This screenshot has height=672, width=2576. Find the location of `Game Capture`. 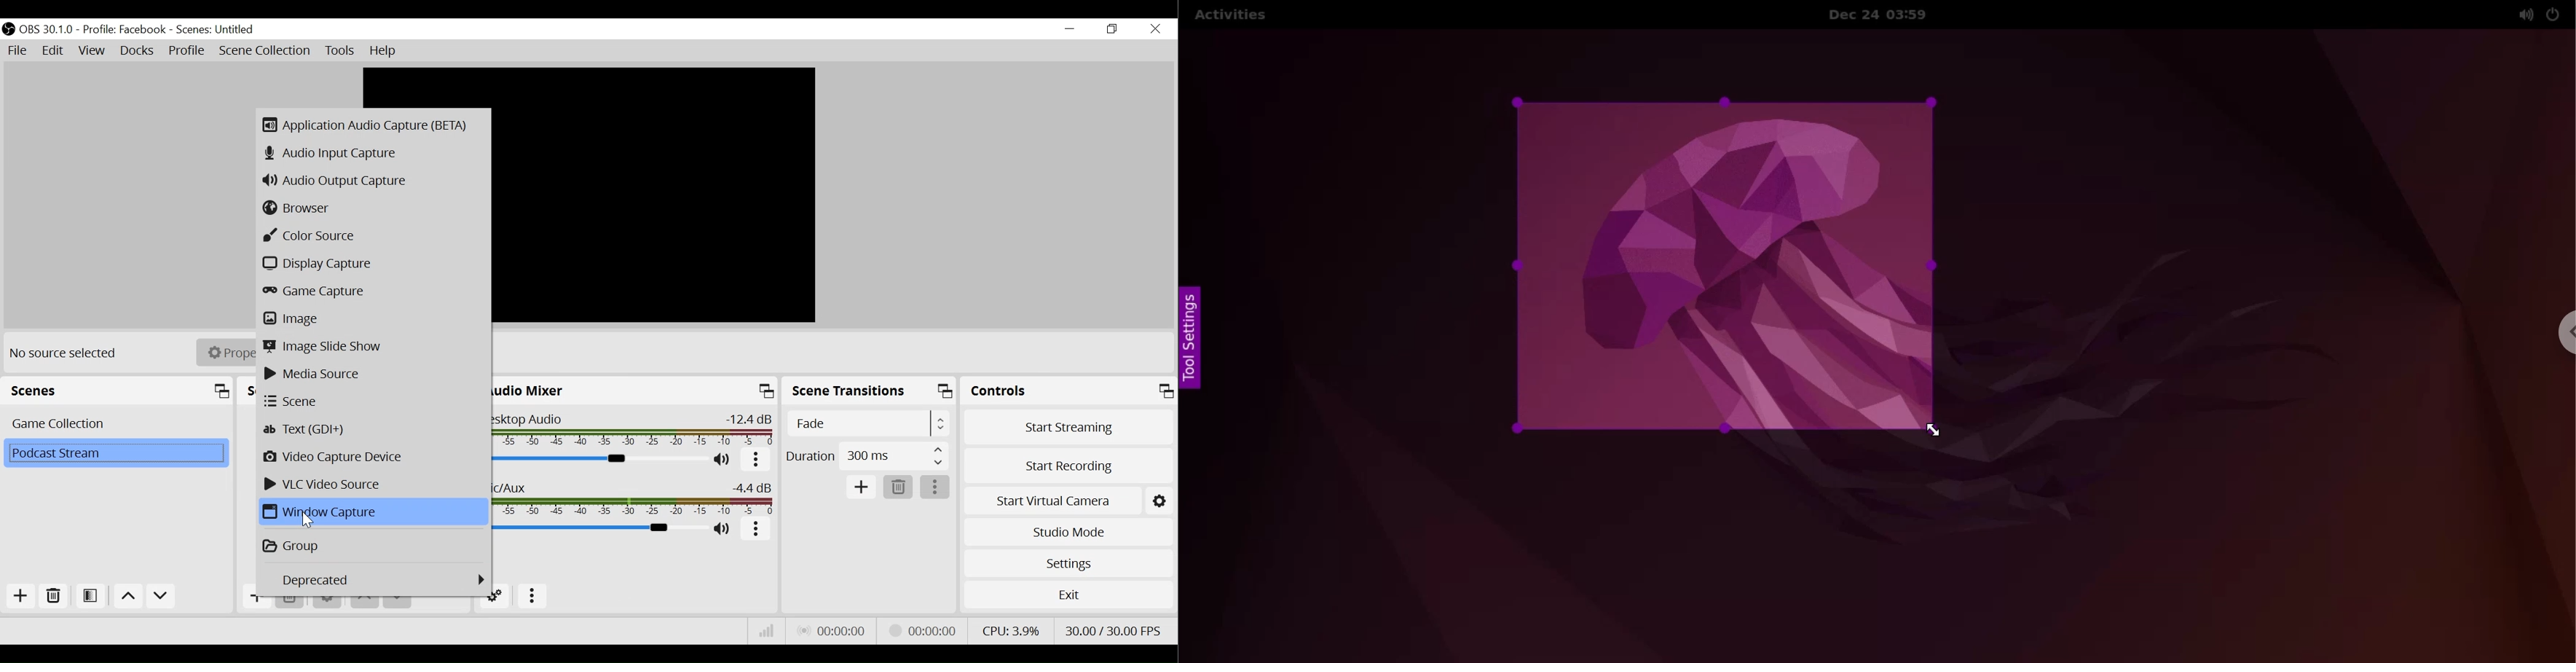

Game Capture is located at coordinates (372, 292).